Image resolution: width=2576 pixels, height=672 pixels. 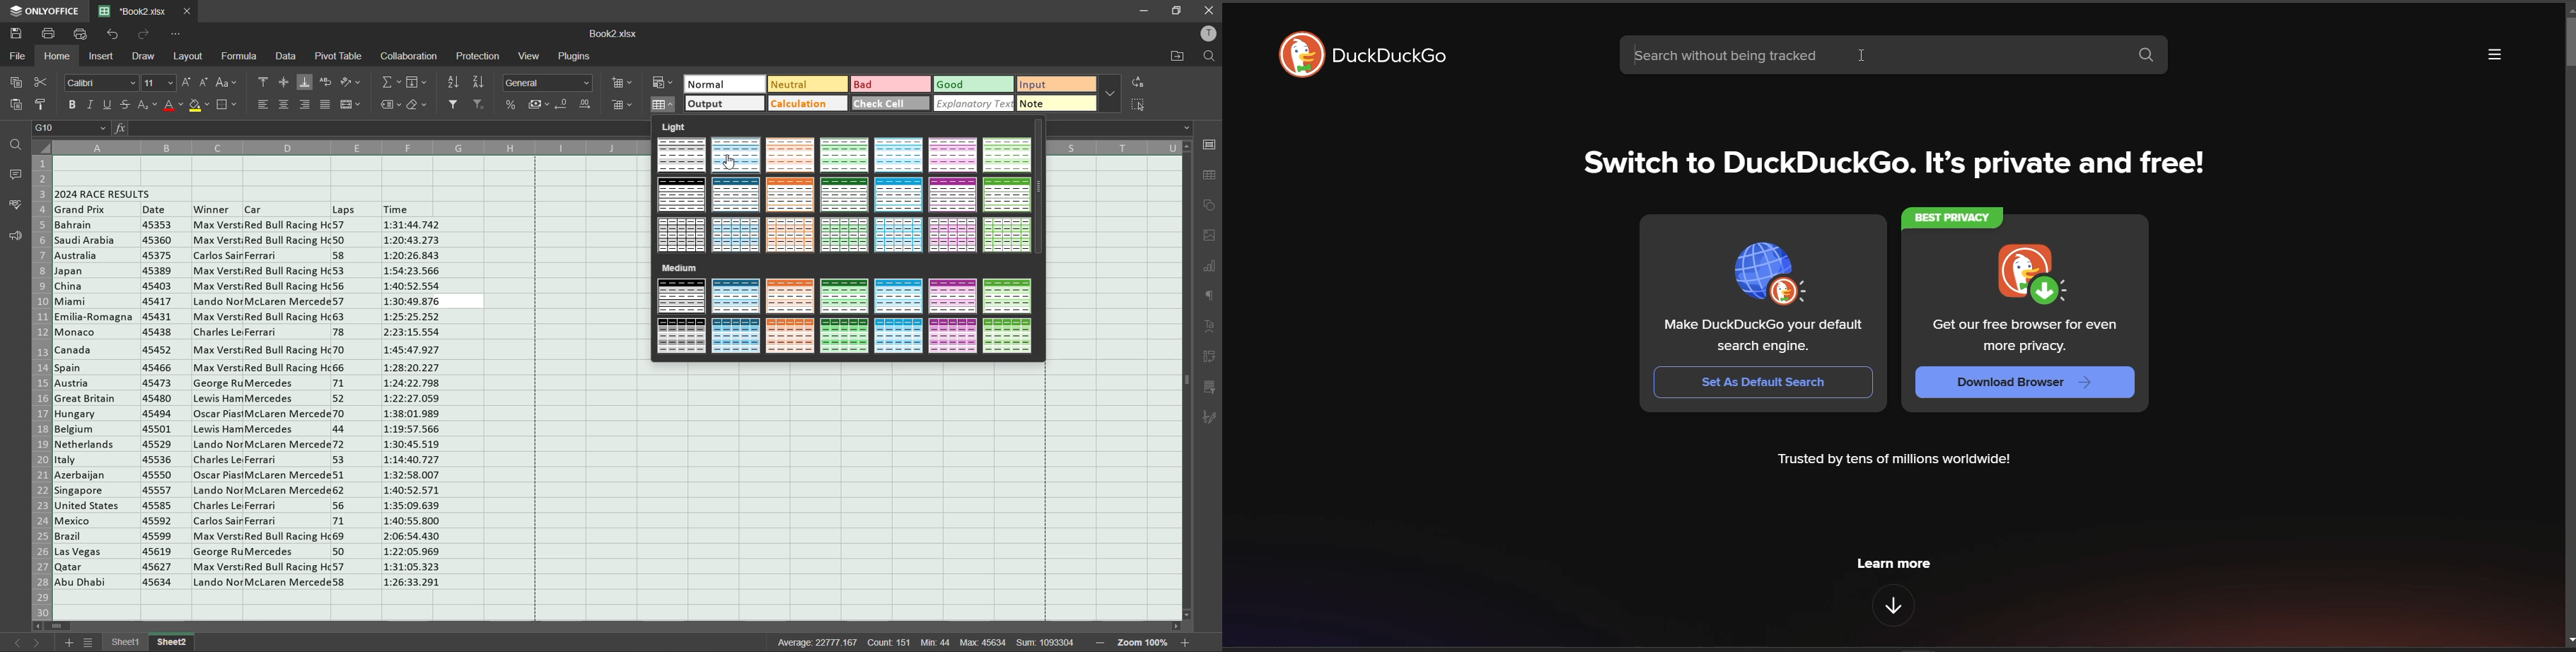 I want to click on clear, so click(x=419, y=107).